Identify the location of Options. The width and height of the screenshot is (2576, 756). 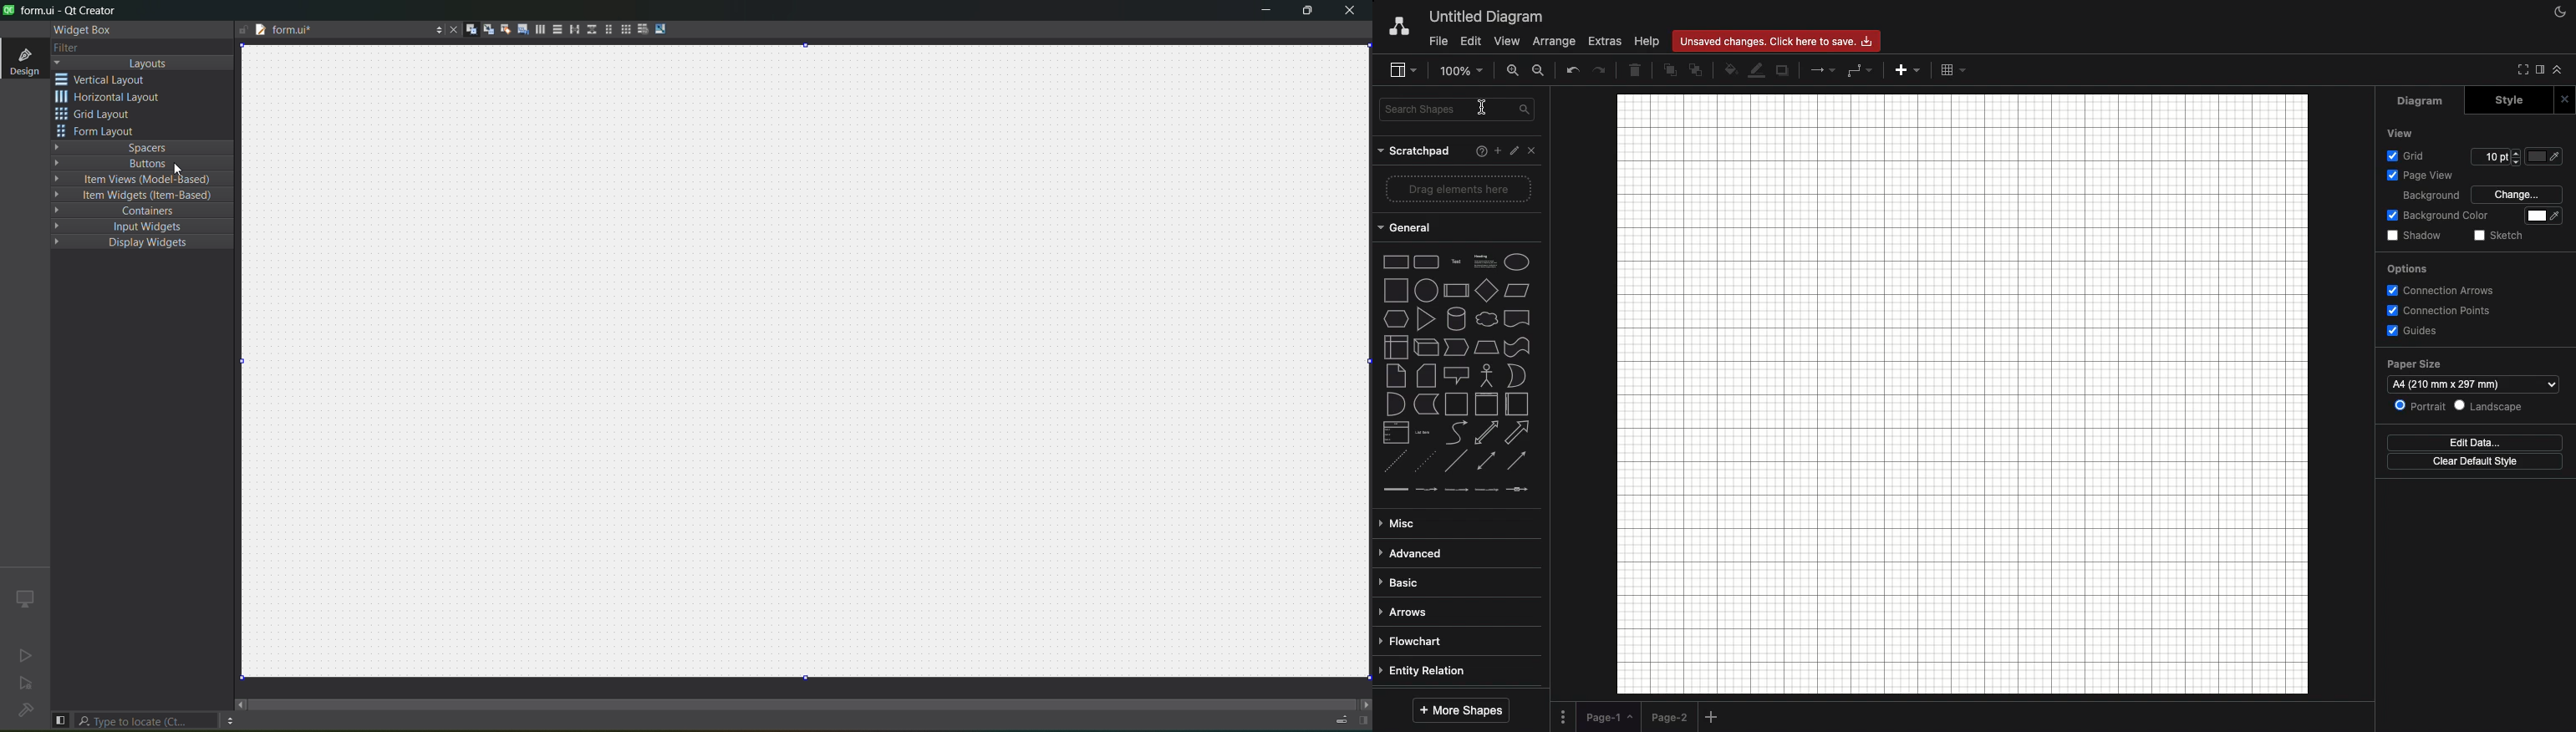
(2413, 267).